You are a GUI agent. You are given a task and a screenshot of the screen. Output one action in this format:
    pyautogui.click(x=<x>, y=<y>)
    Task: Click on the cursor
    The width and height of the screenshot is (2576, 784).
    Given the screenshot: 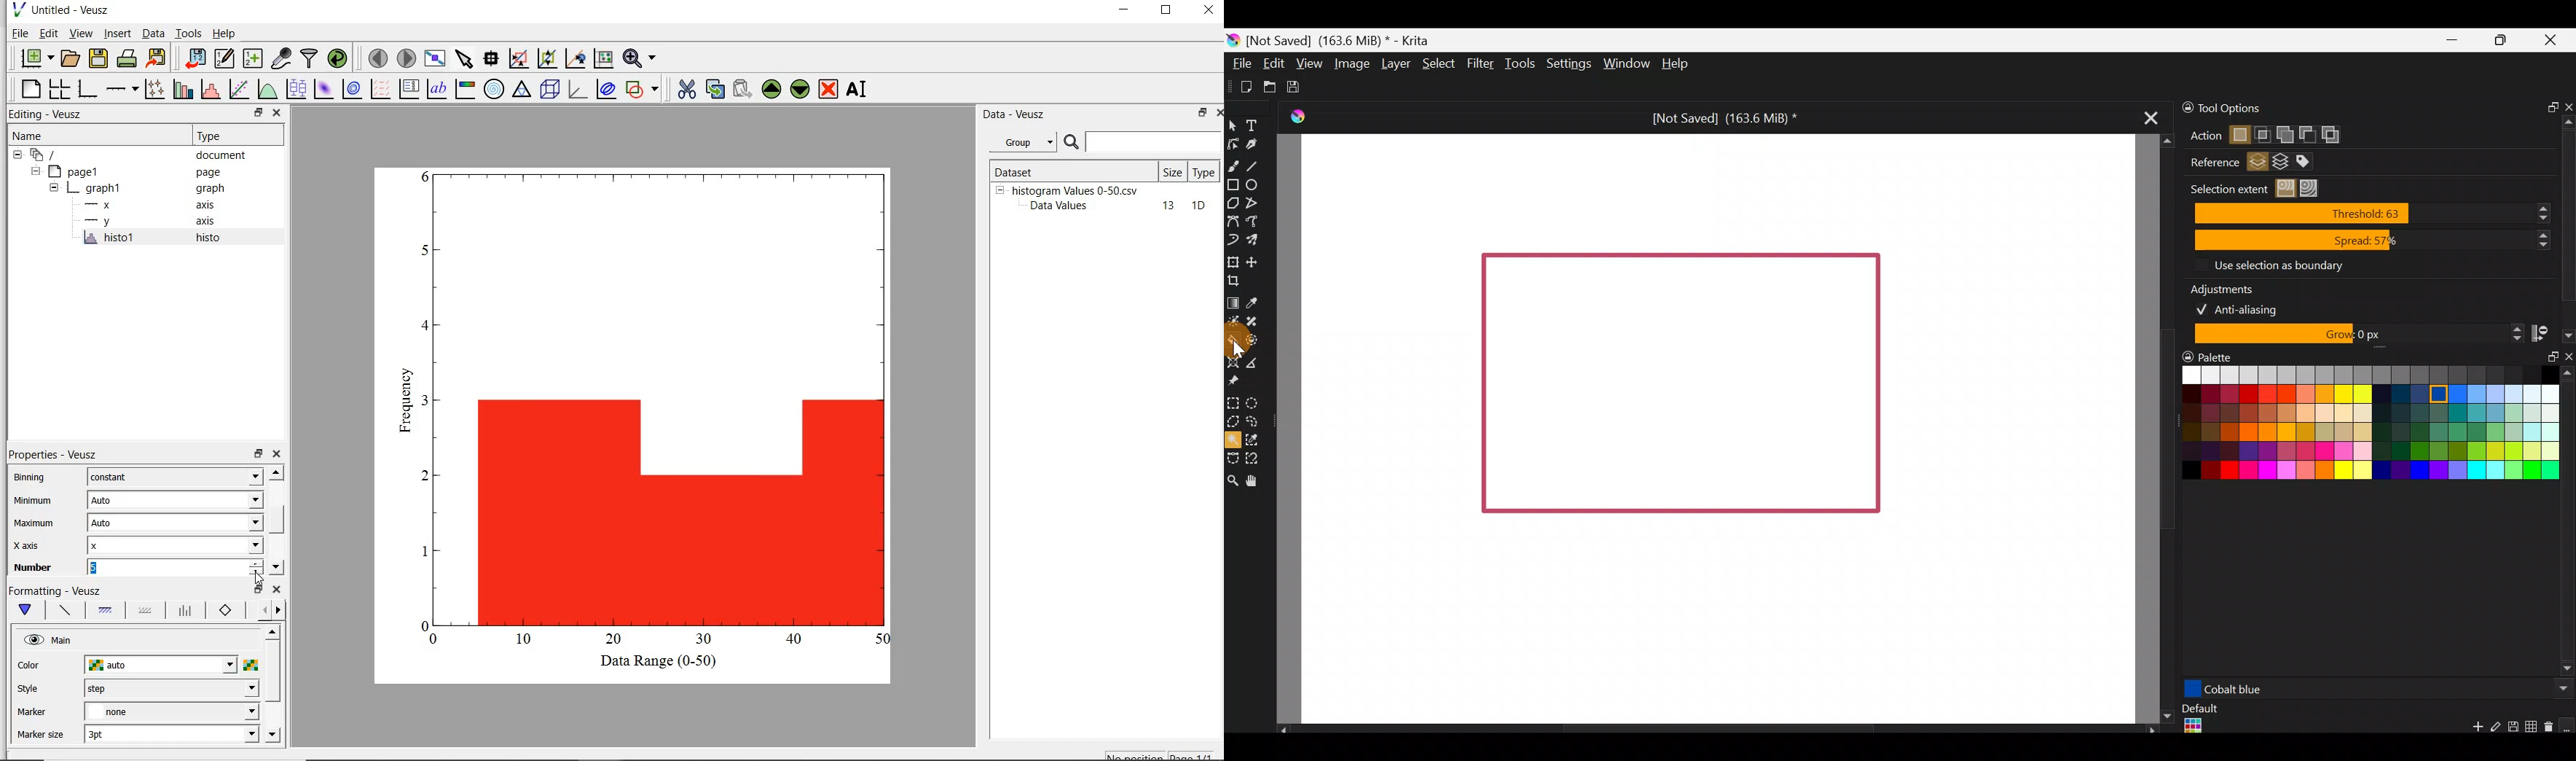 What is the action you would take?
    pyautogui.click(x=259, y=578)
    